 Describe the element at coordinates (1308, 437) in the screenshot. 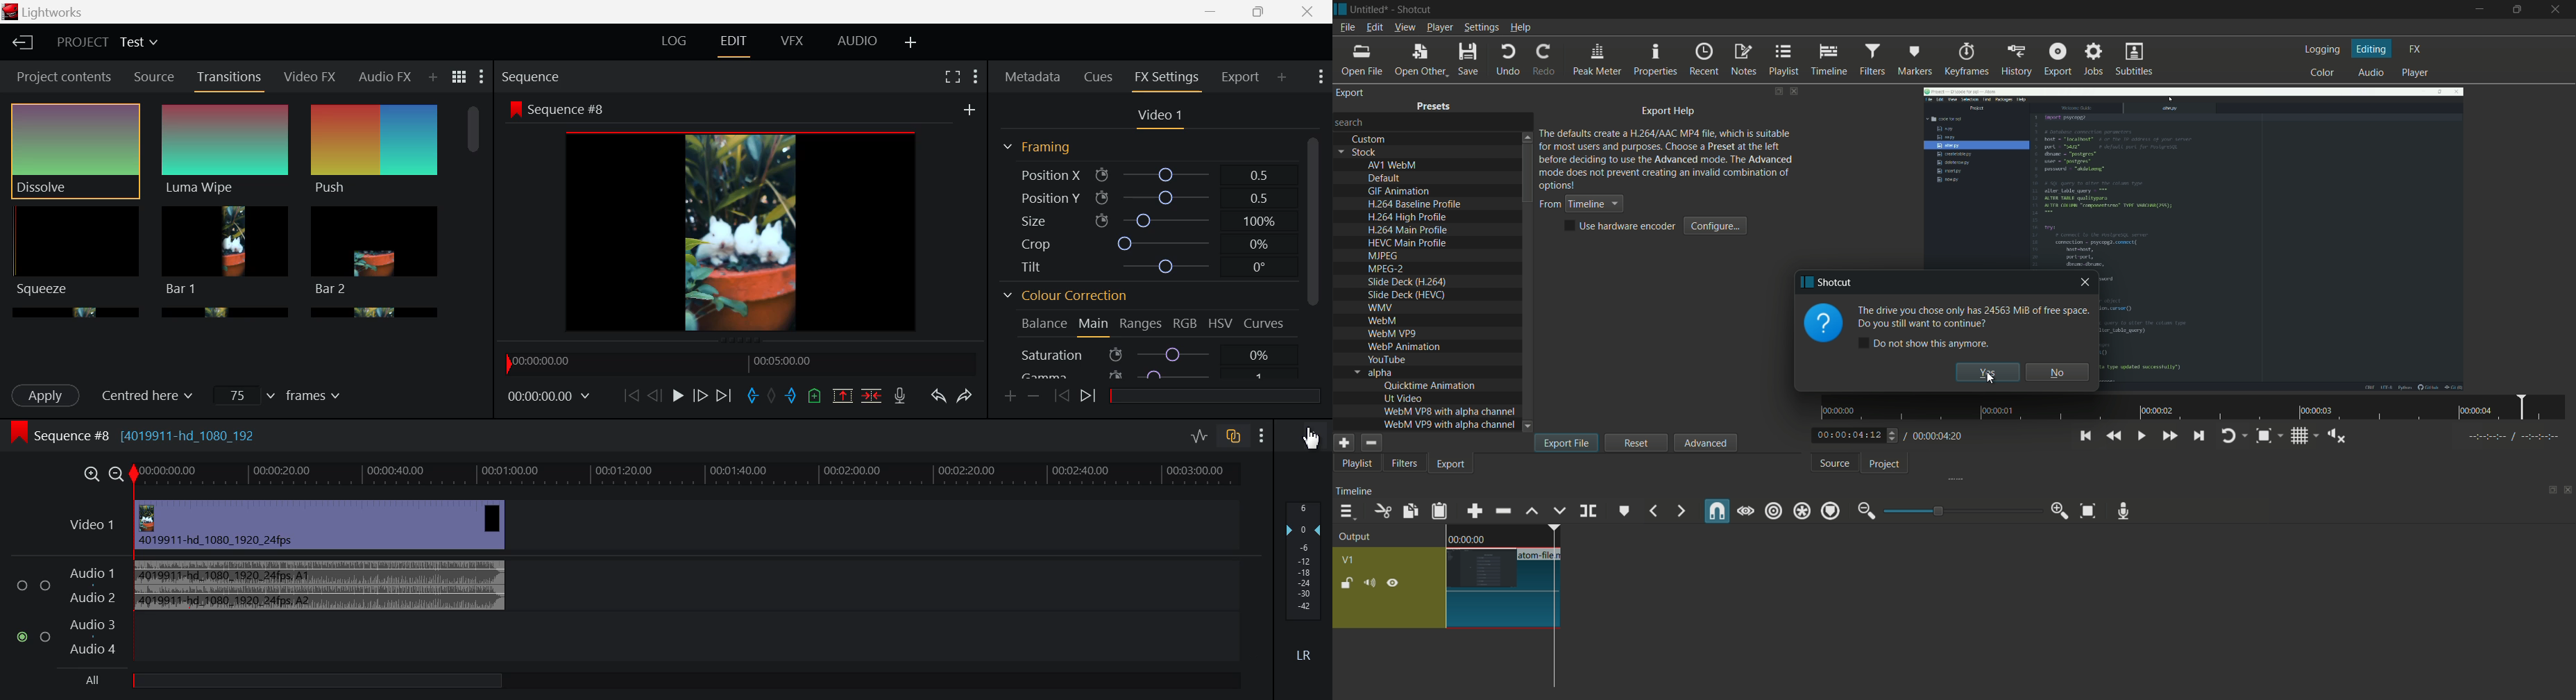

I see `Cursor on Audio Mix` at that location.